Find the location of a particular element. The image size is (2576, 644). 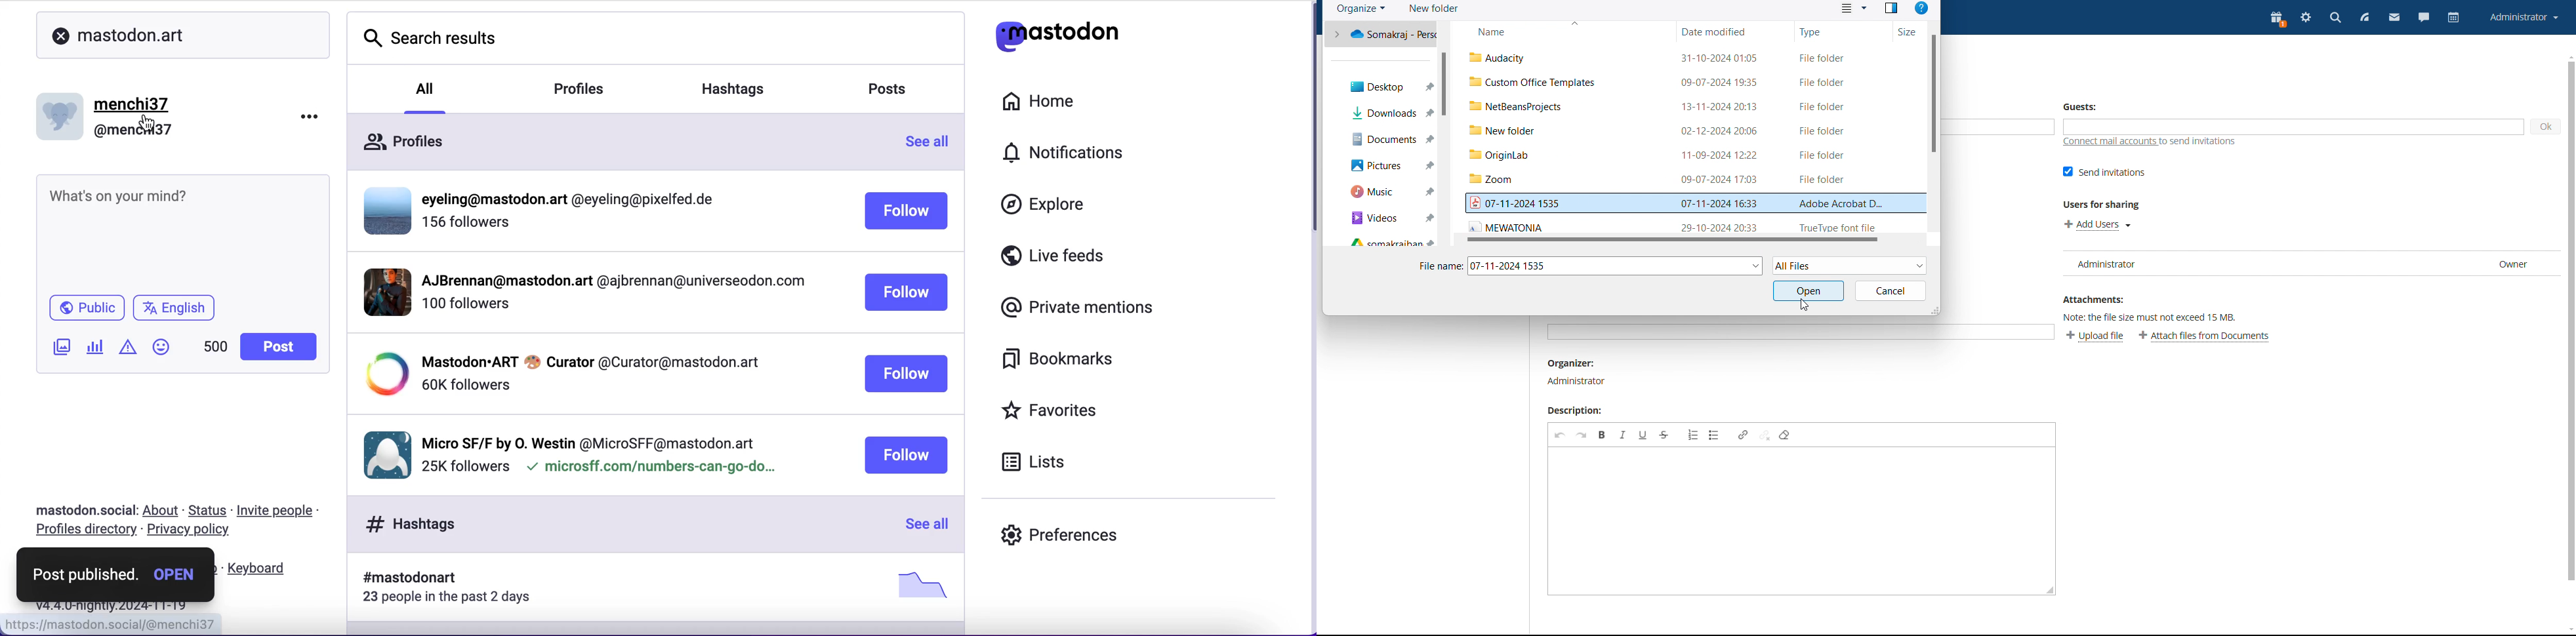

underline is located at coordinates (1643, 435).